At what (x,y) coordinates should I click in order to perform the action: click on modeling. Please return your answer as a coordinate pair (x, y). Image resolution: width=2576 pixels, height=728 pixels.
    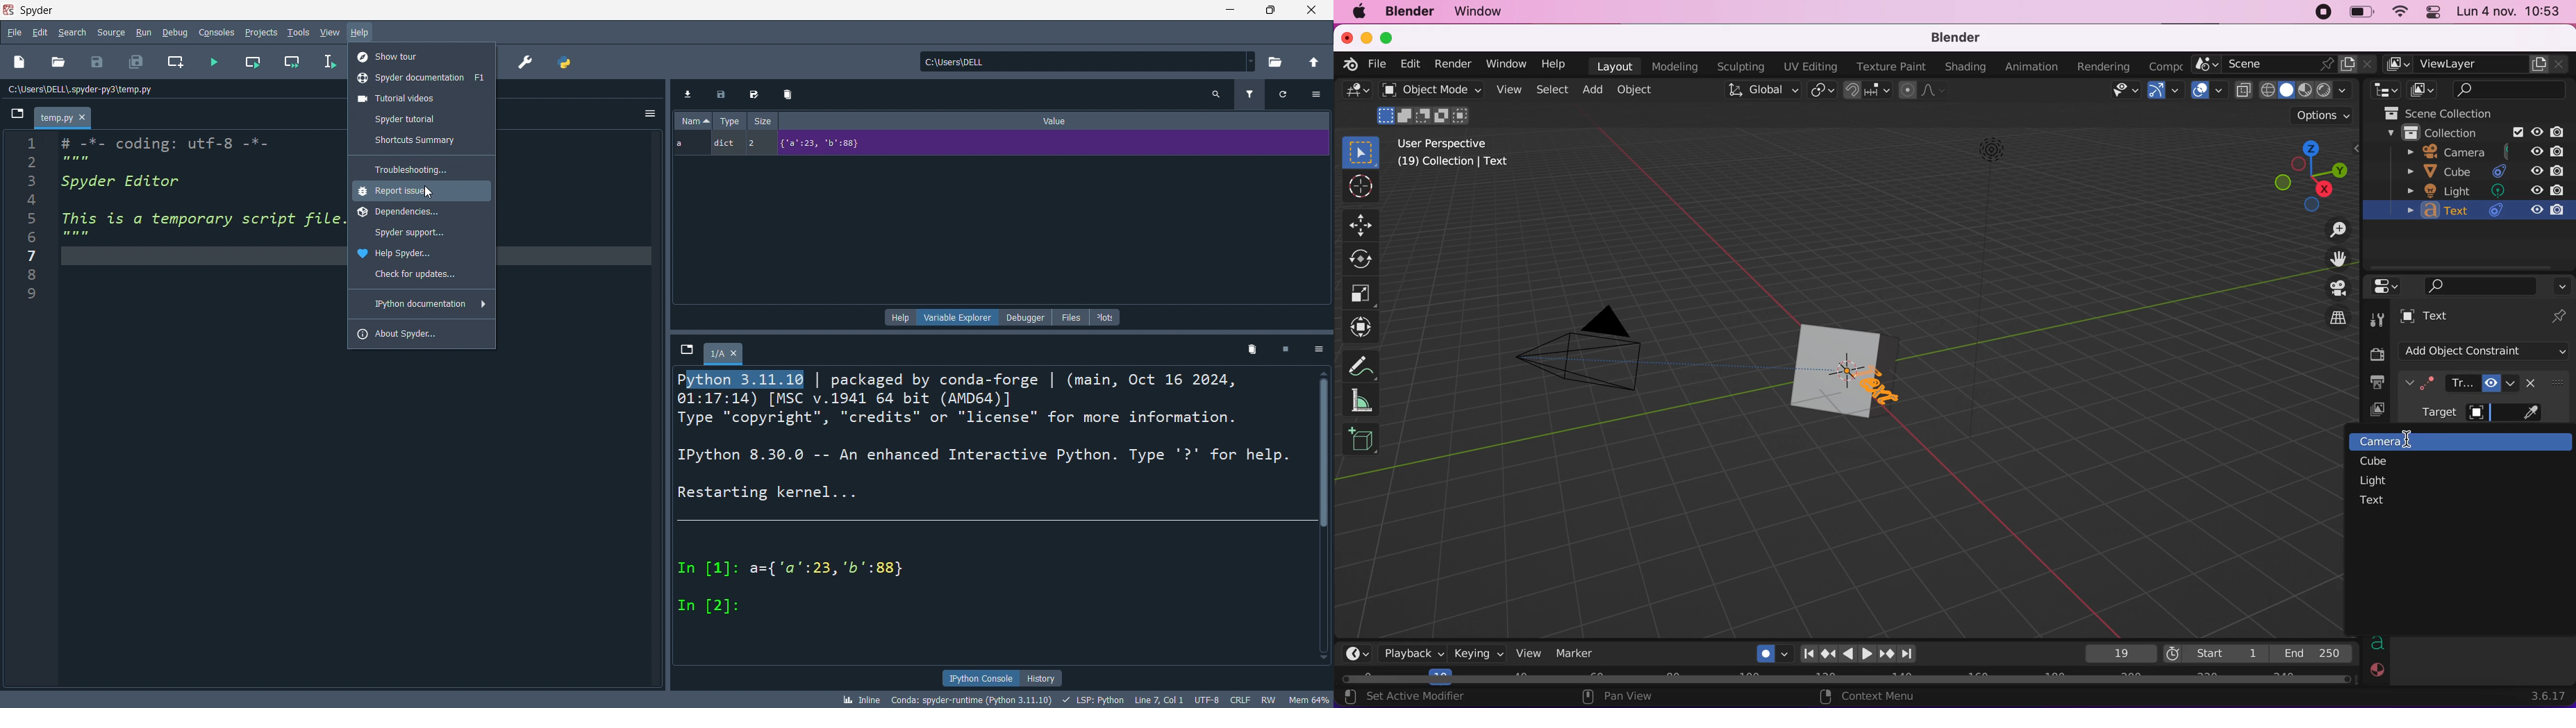
    Looking at the image, I should click on (1679, 66).